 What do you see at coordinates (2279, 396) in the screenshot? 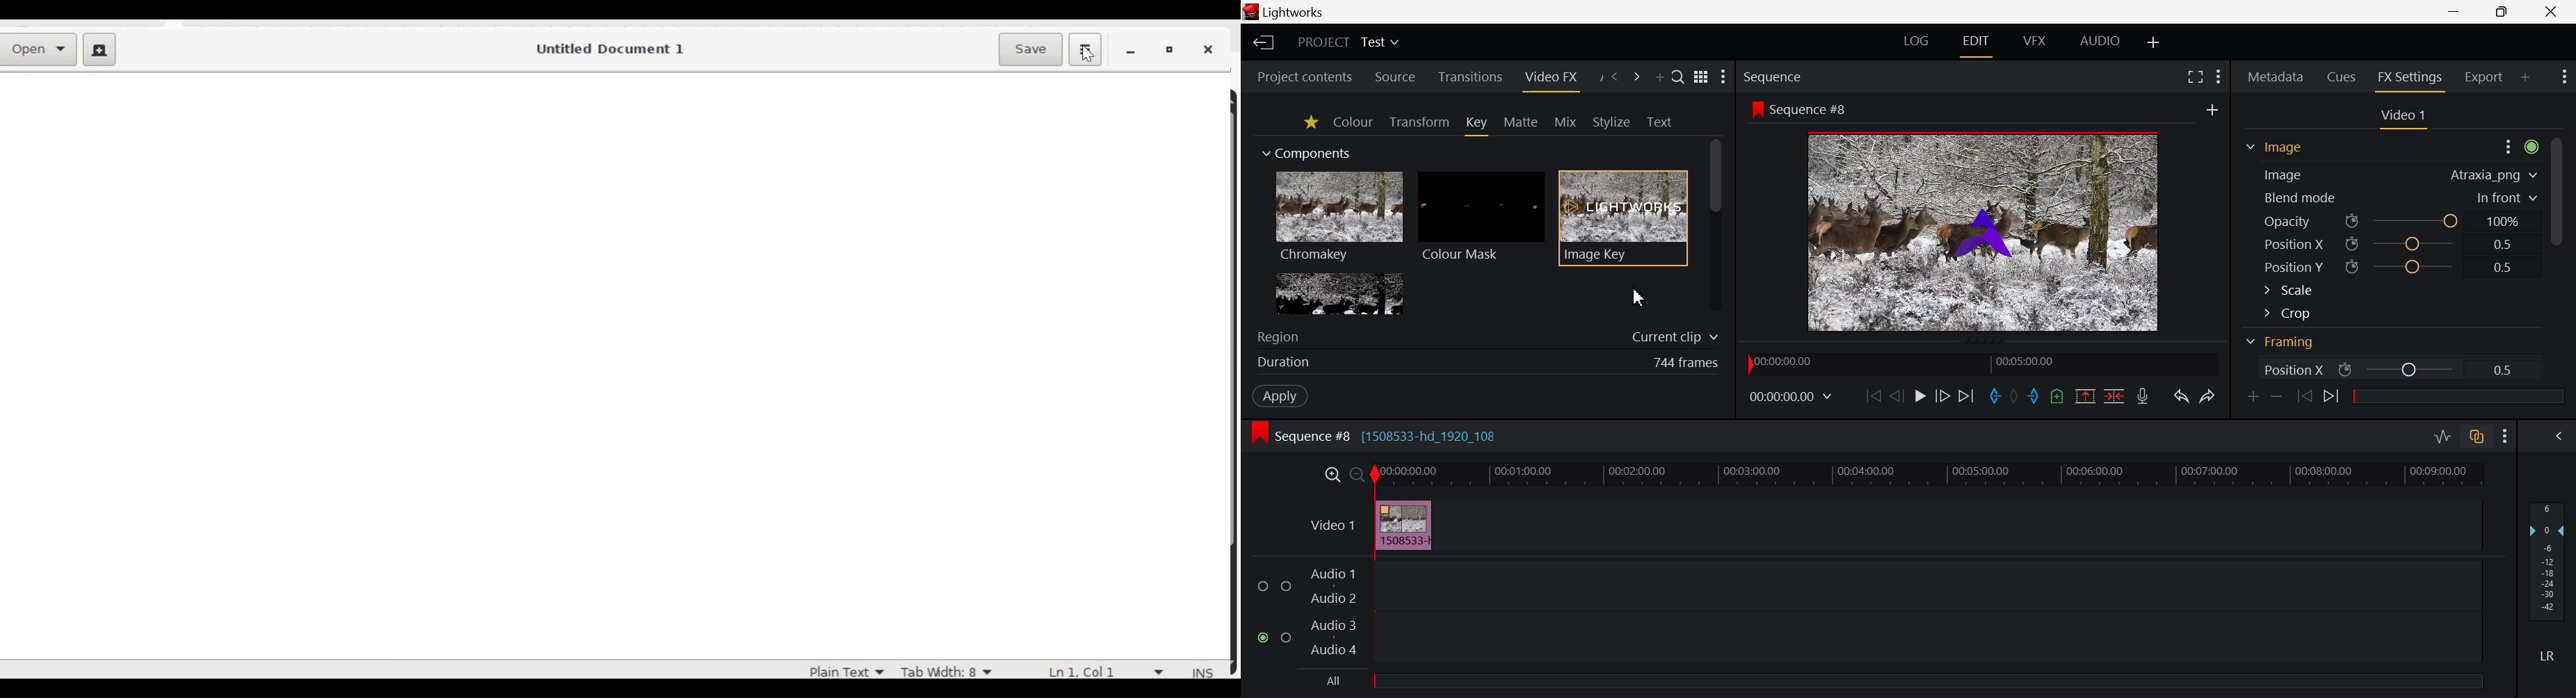
I see `Remove keyframe` at bounding box center [2279, 396].